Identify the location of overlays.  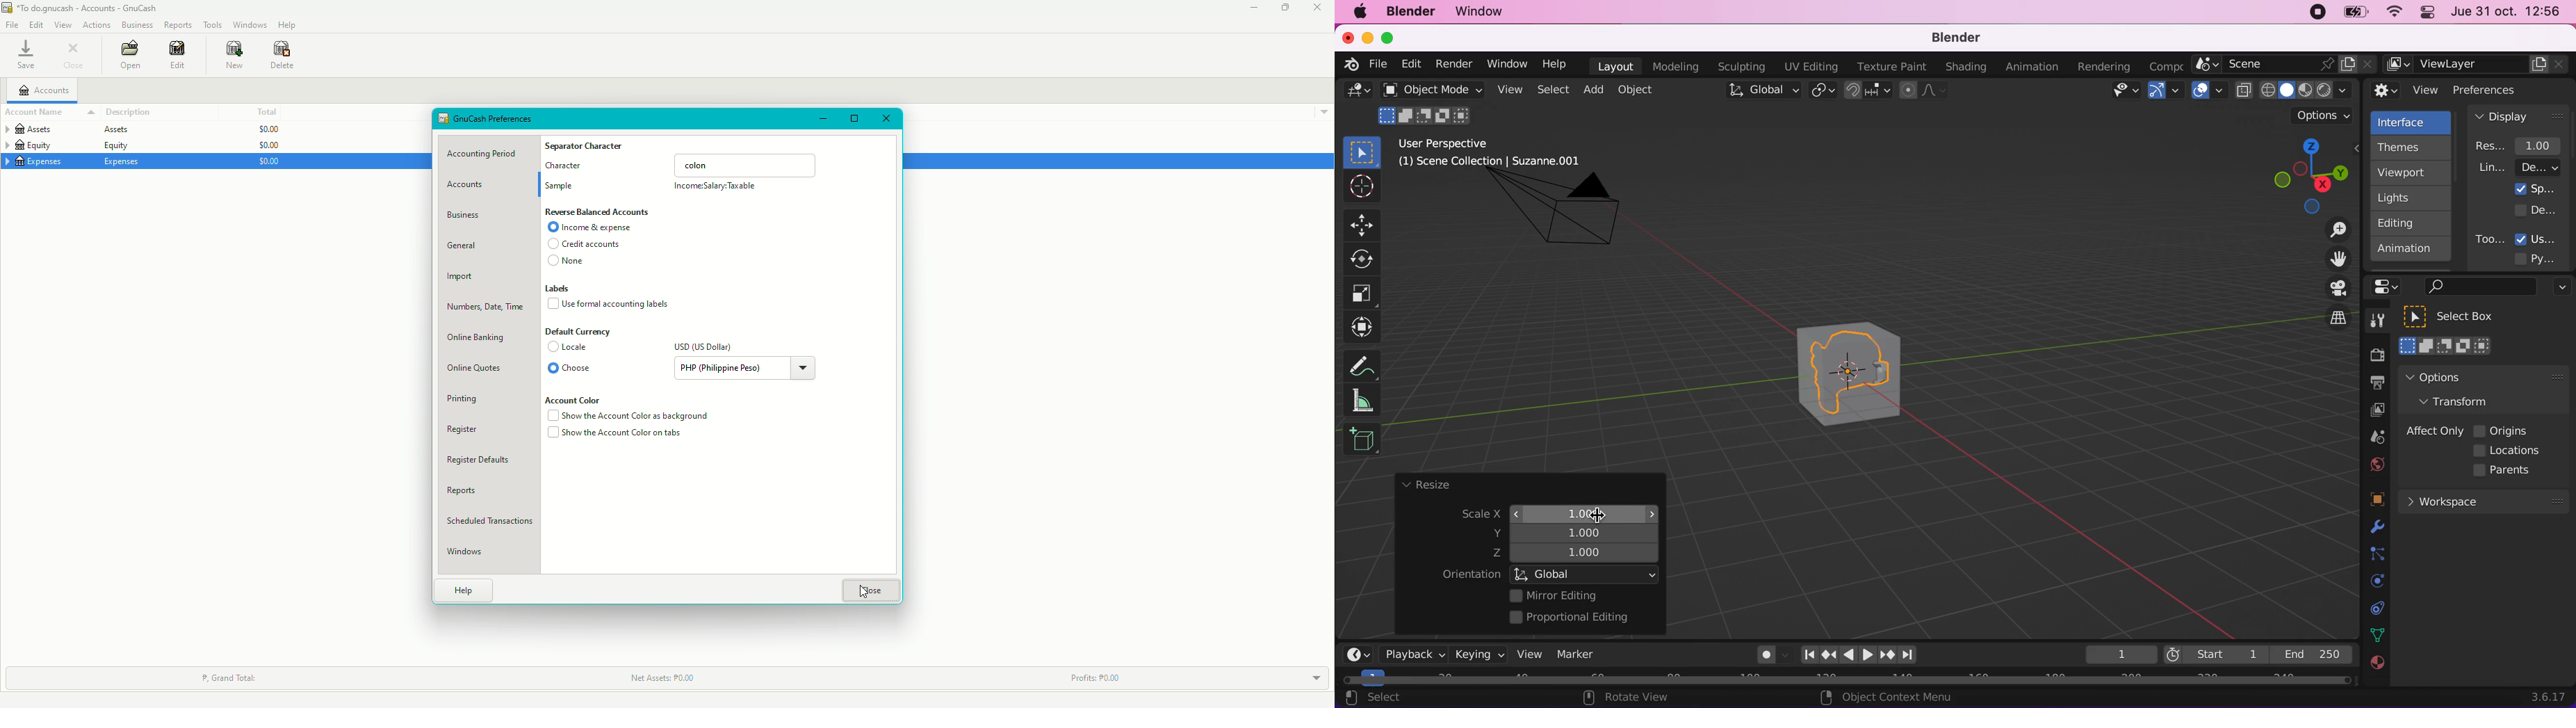
(2209, 91).